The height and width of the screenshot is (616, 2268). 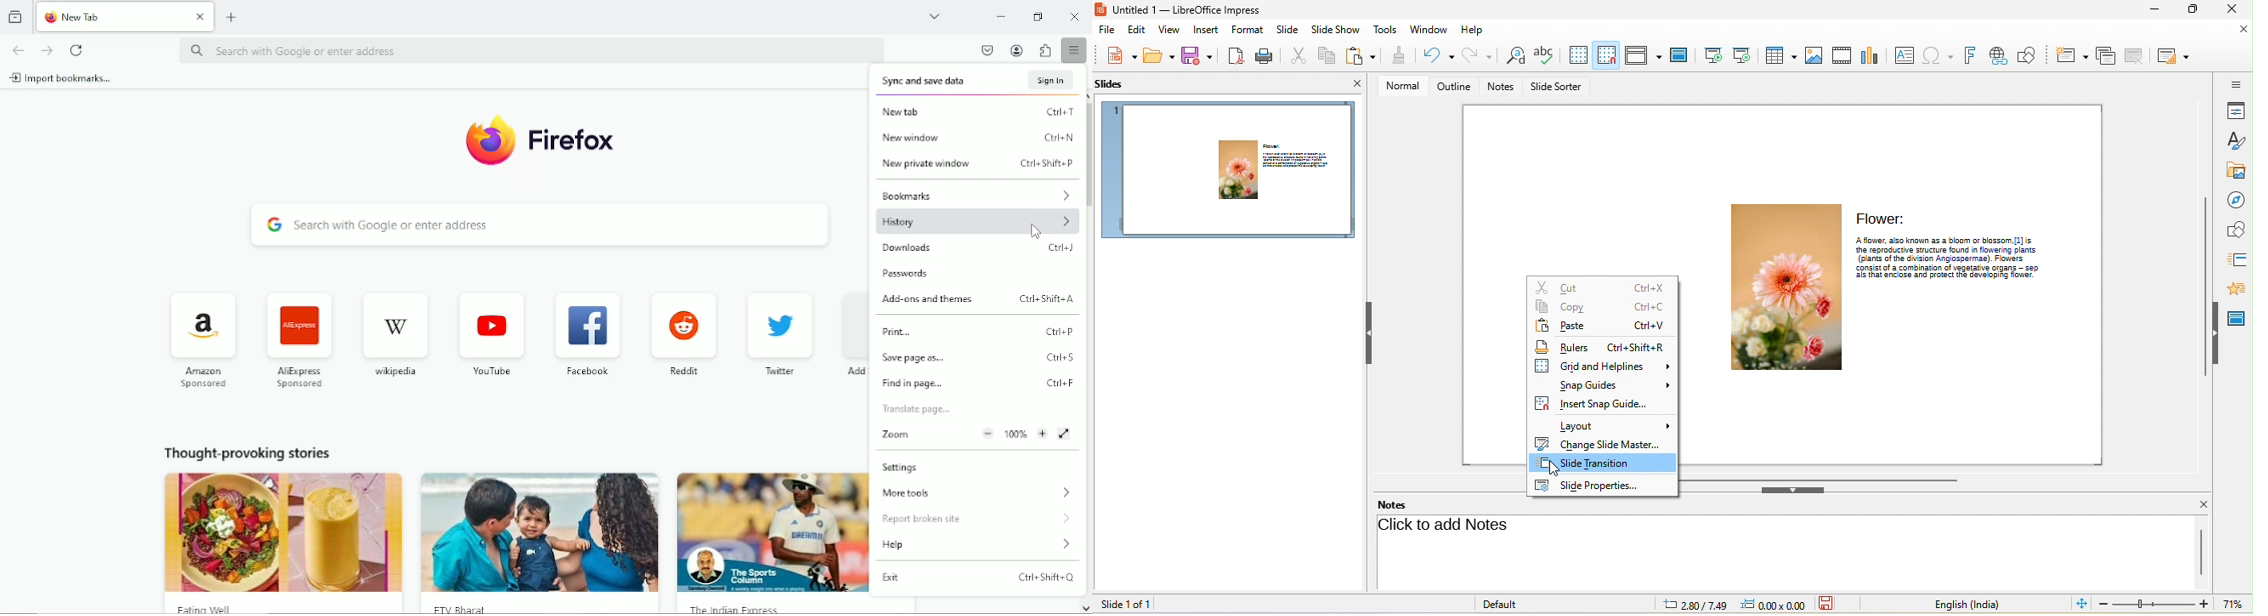 I want to click on image, so click(x=774, y=532).